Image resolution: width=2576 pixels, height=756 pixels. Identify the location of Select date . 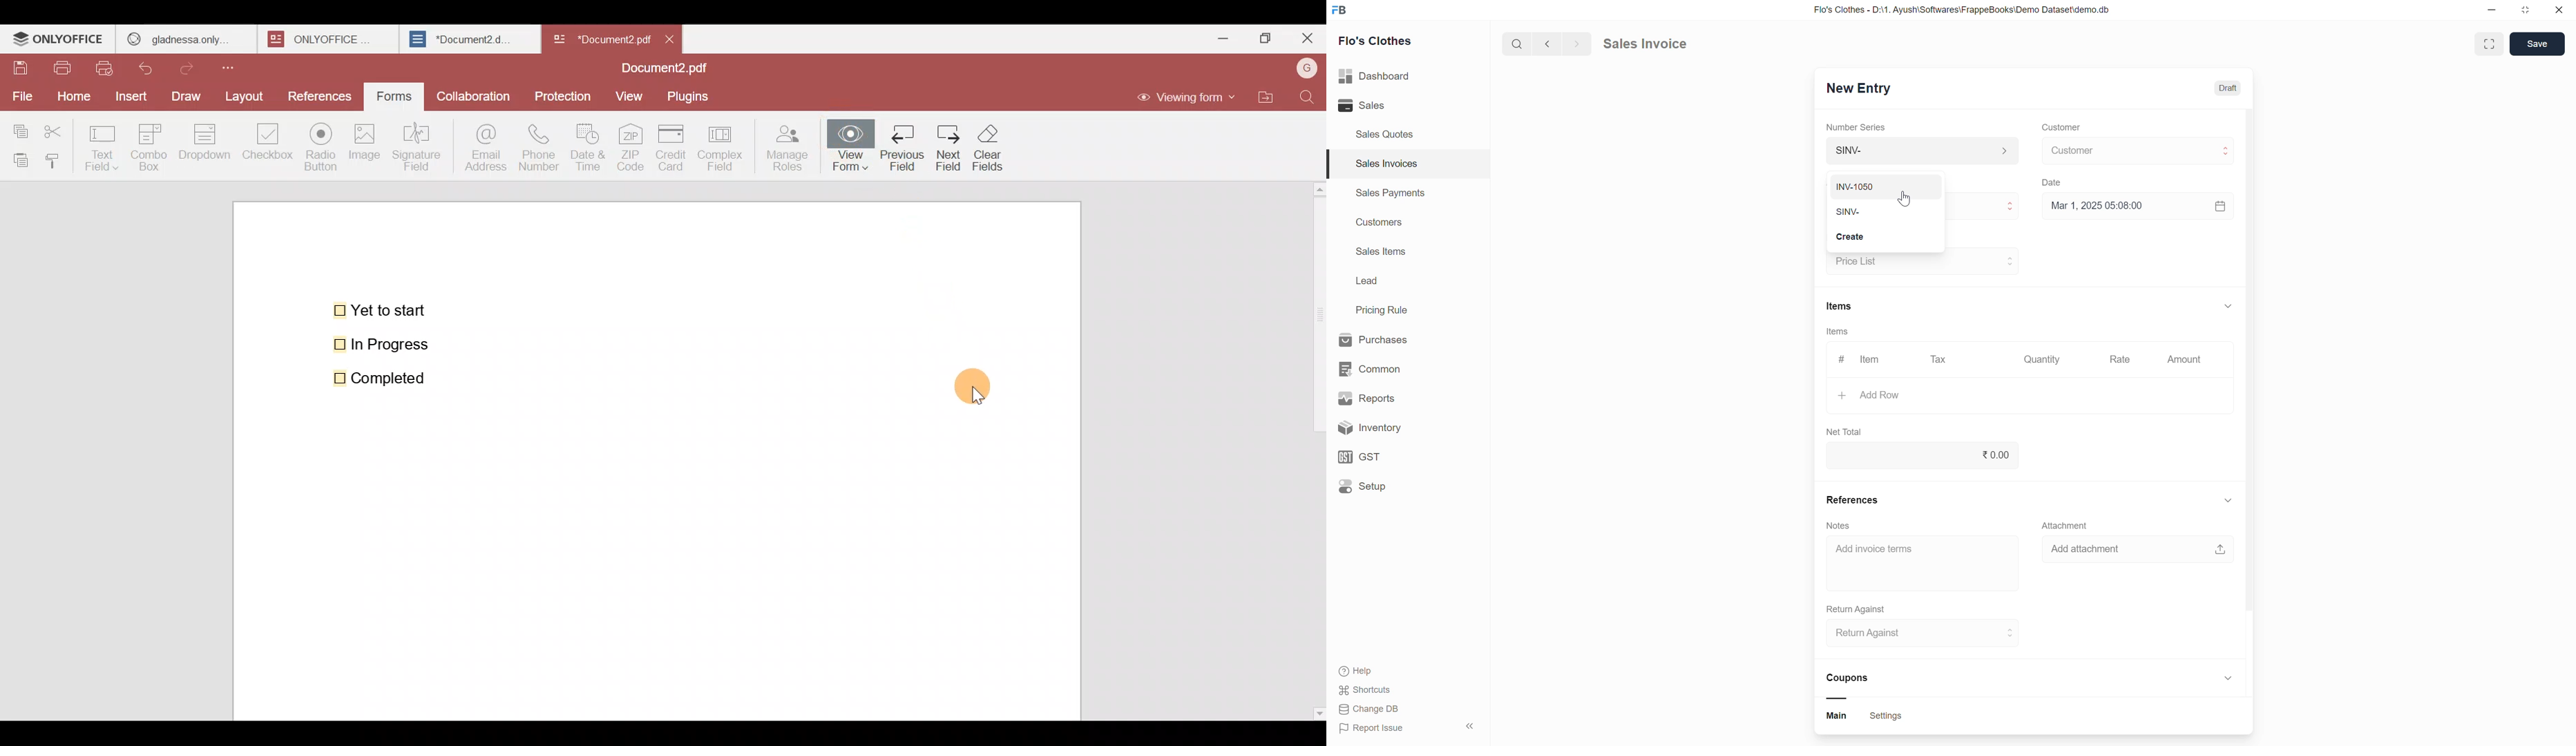
(2138, 209).